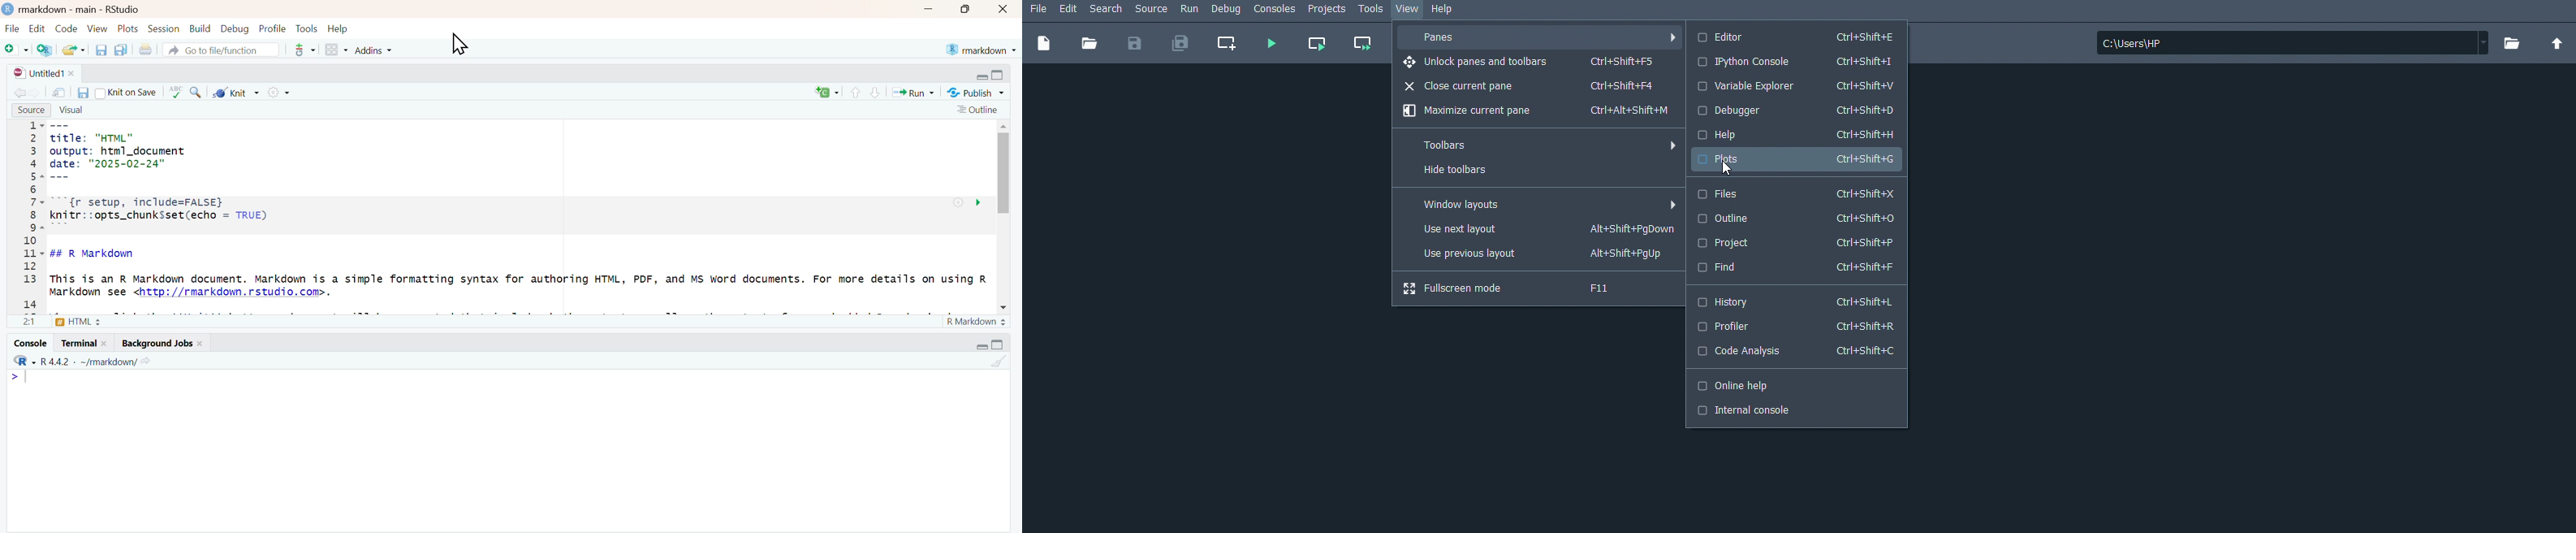  I want to click on Run current cell and go to the next one, so click(1361, 43).